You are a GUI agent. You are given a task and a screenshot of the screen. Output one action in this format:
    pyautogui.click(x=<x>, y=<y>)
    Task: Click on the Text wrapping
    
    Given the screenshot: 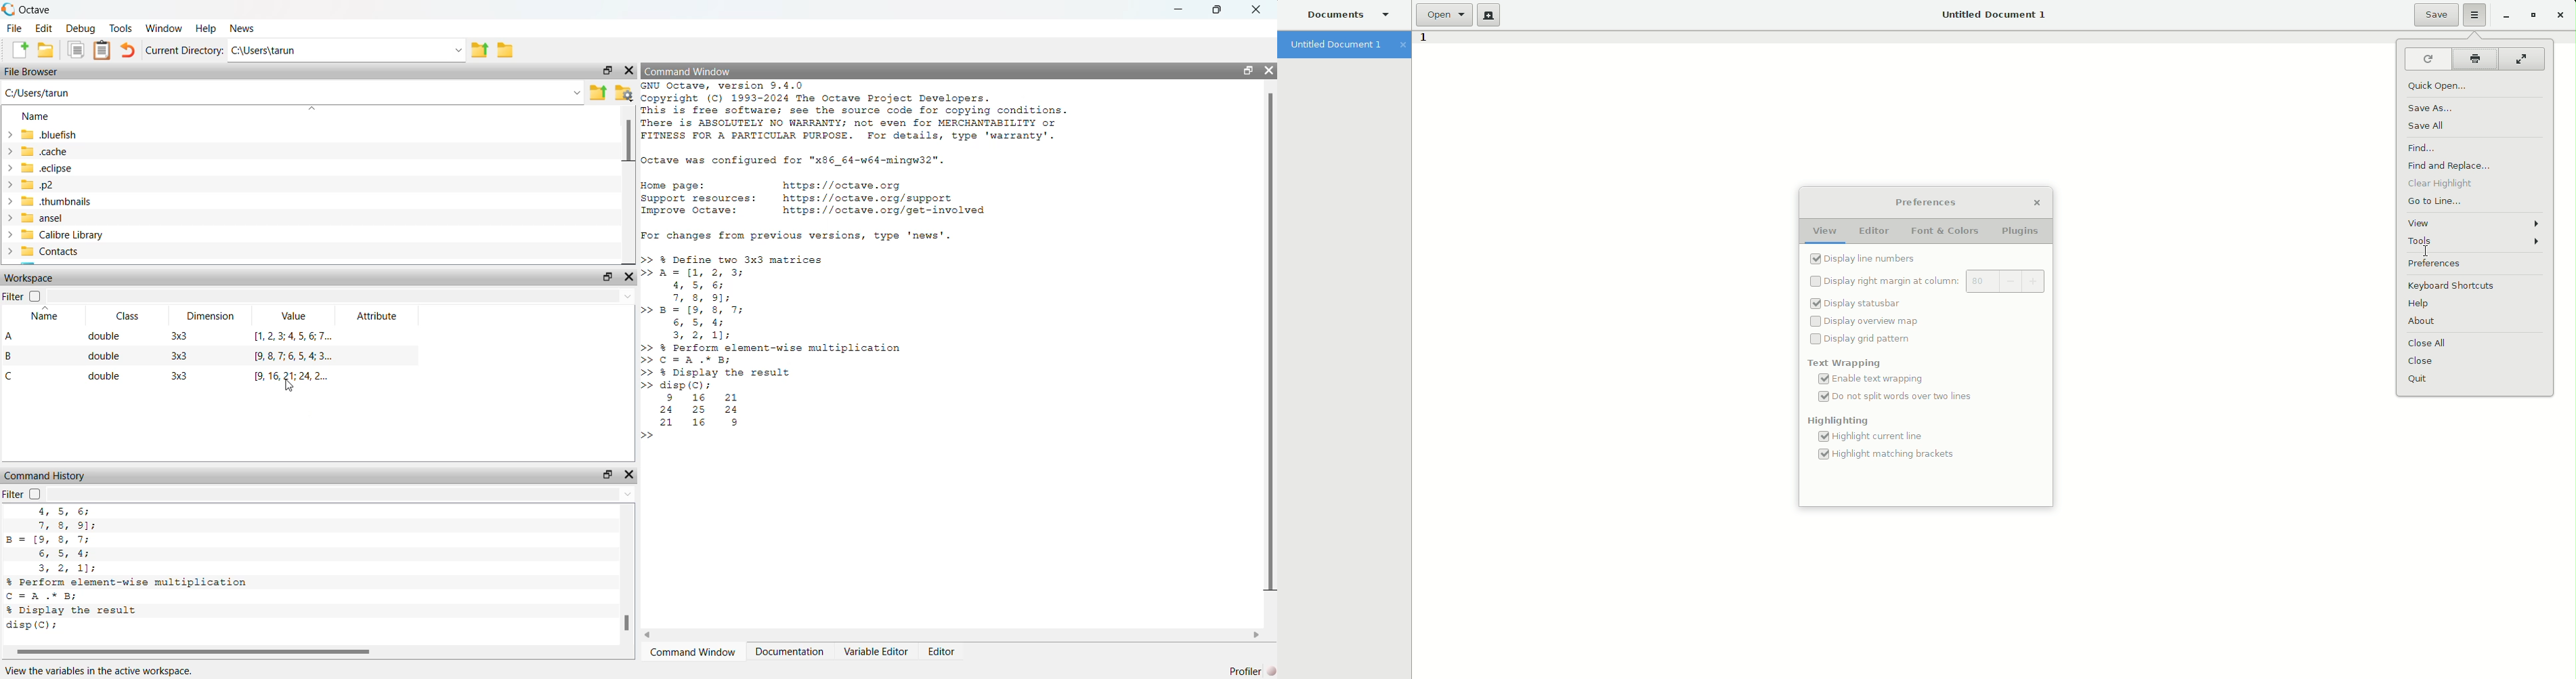 What is the action you would take?
    pyautogui.click(x=1843, y=362)
    